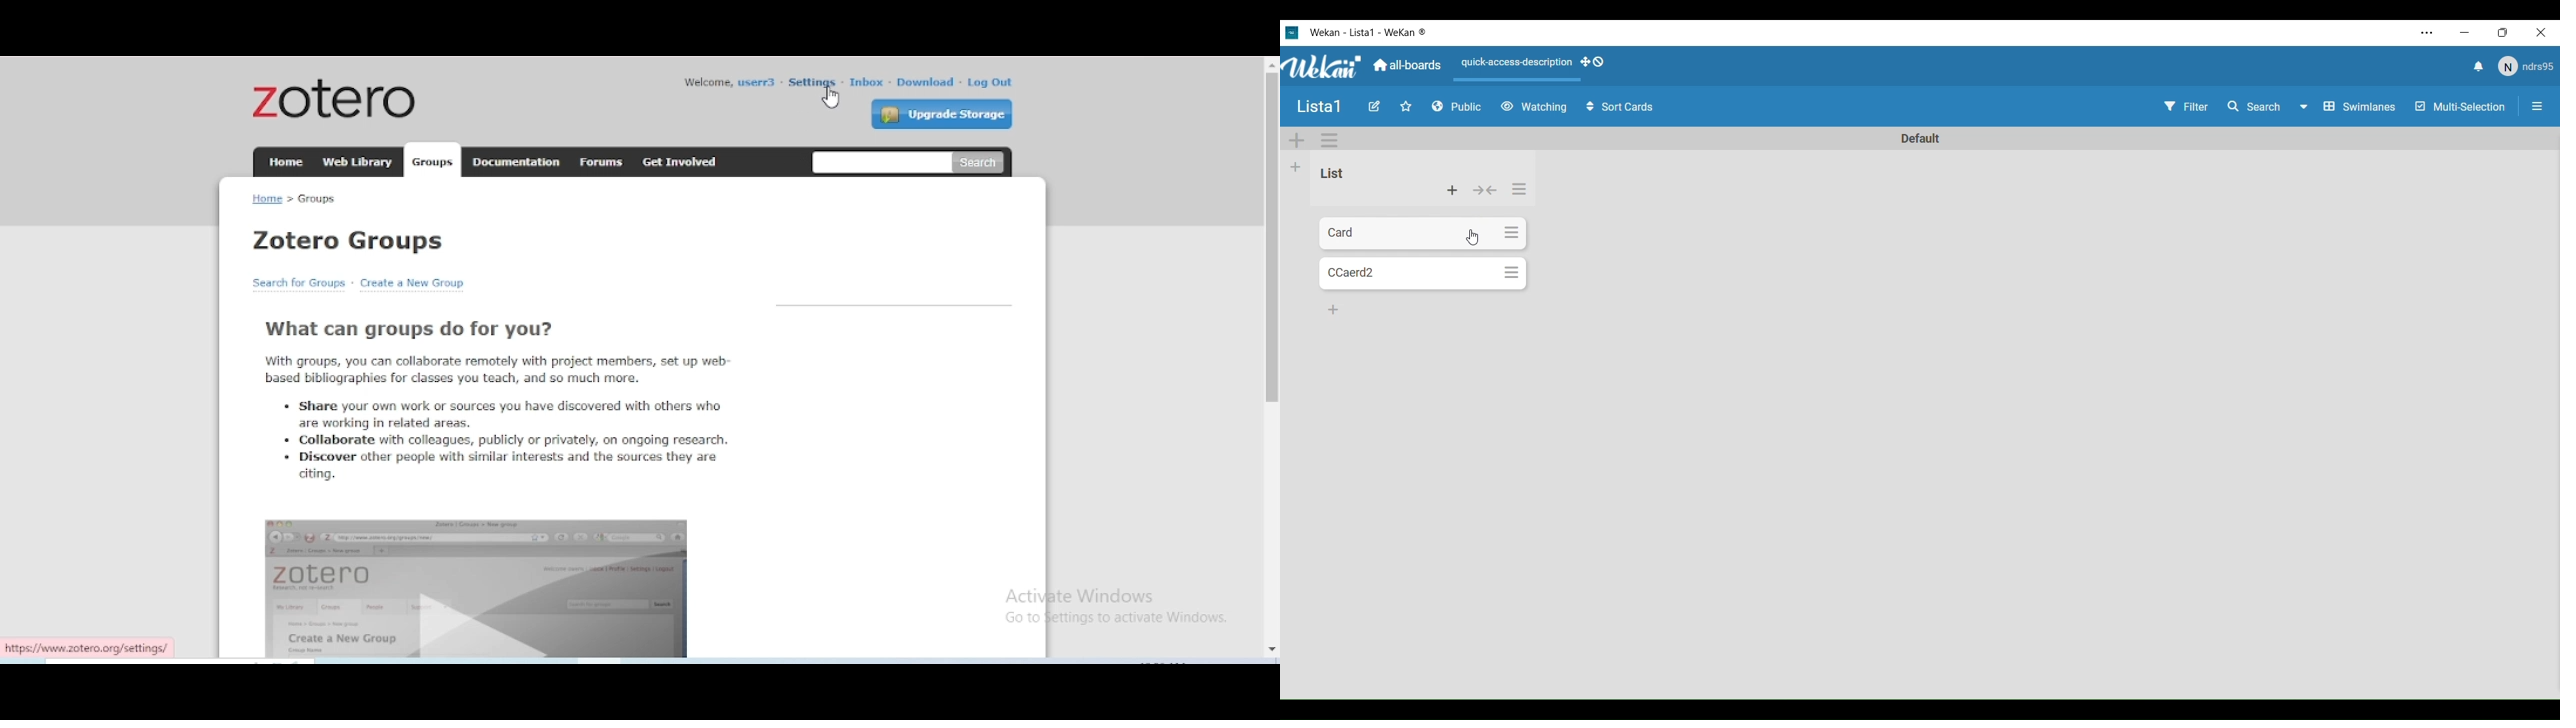 Image resolution: width=2576 pixels, height=728 pixels. I want to click on Maximize, so click(2507, 33).